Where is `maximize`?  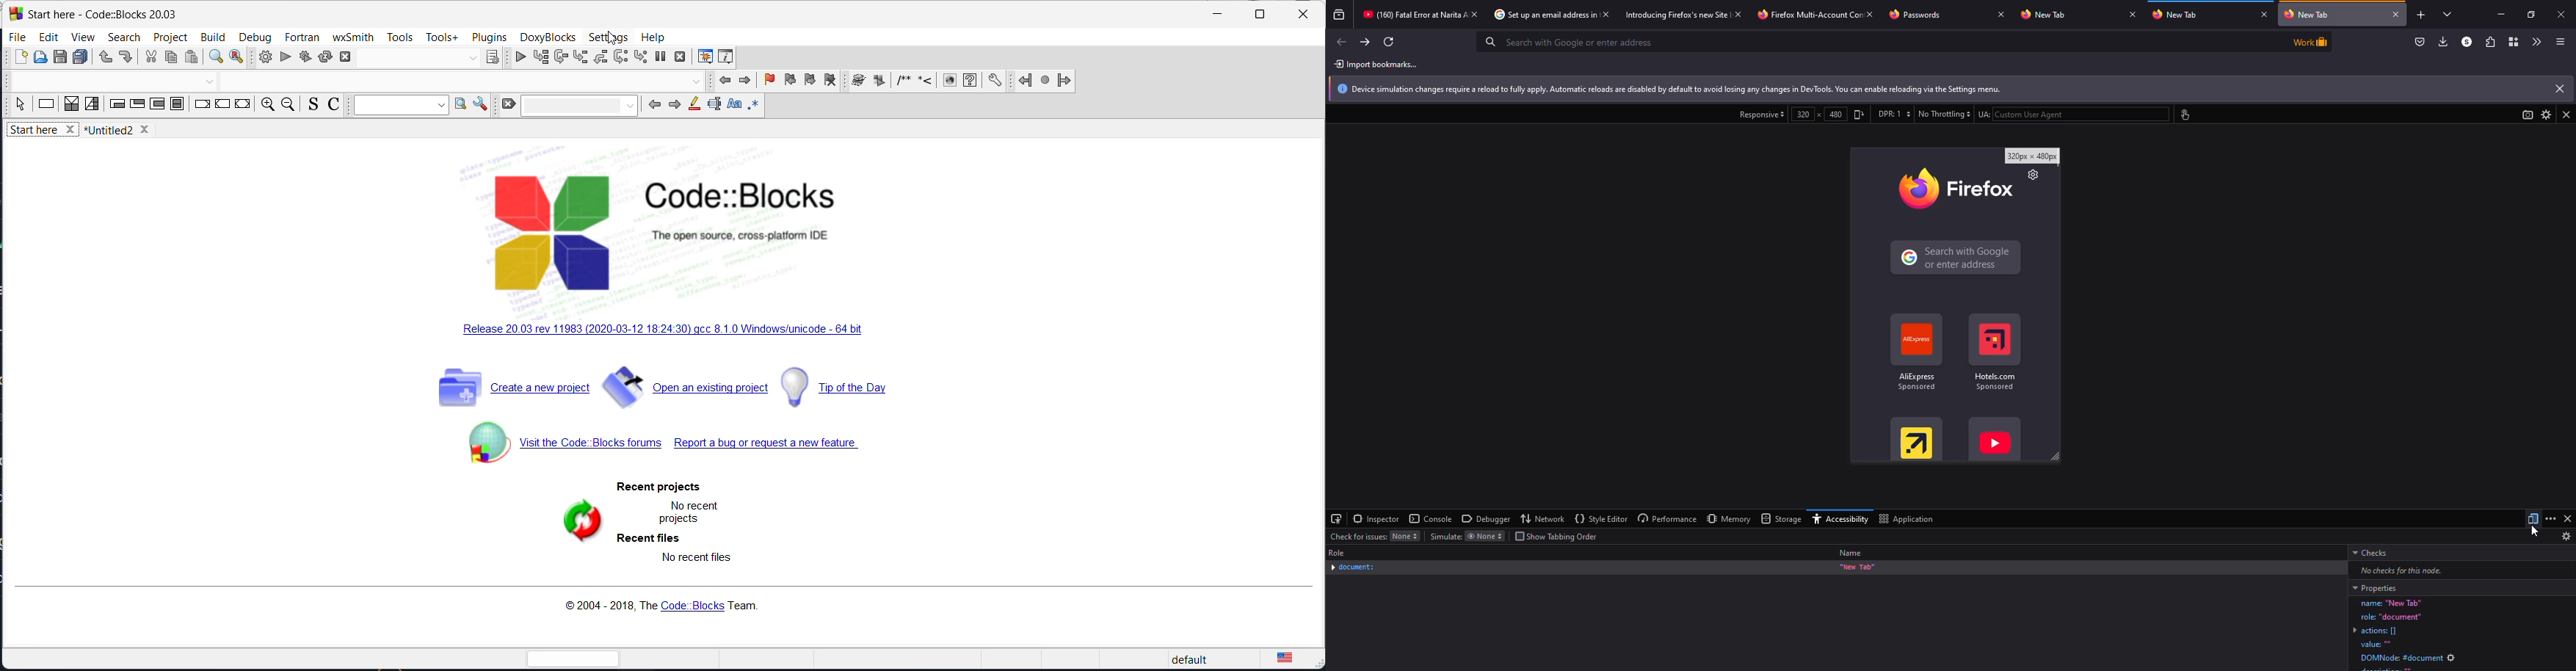
maximize is located at coordinates (1258, 15).